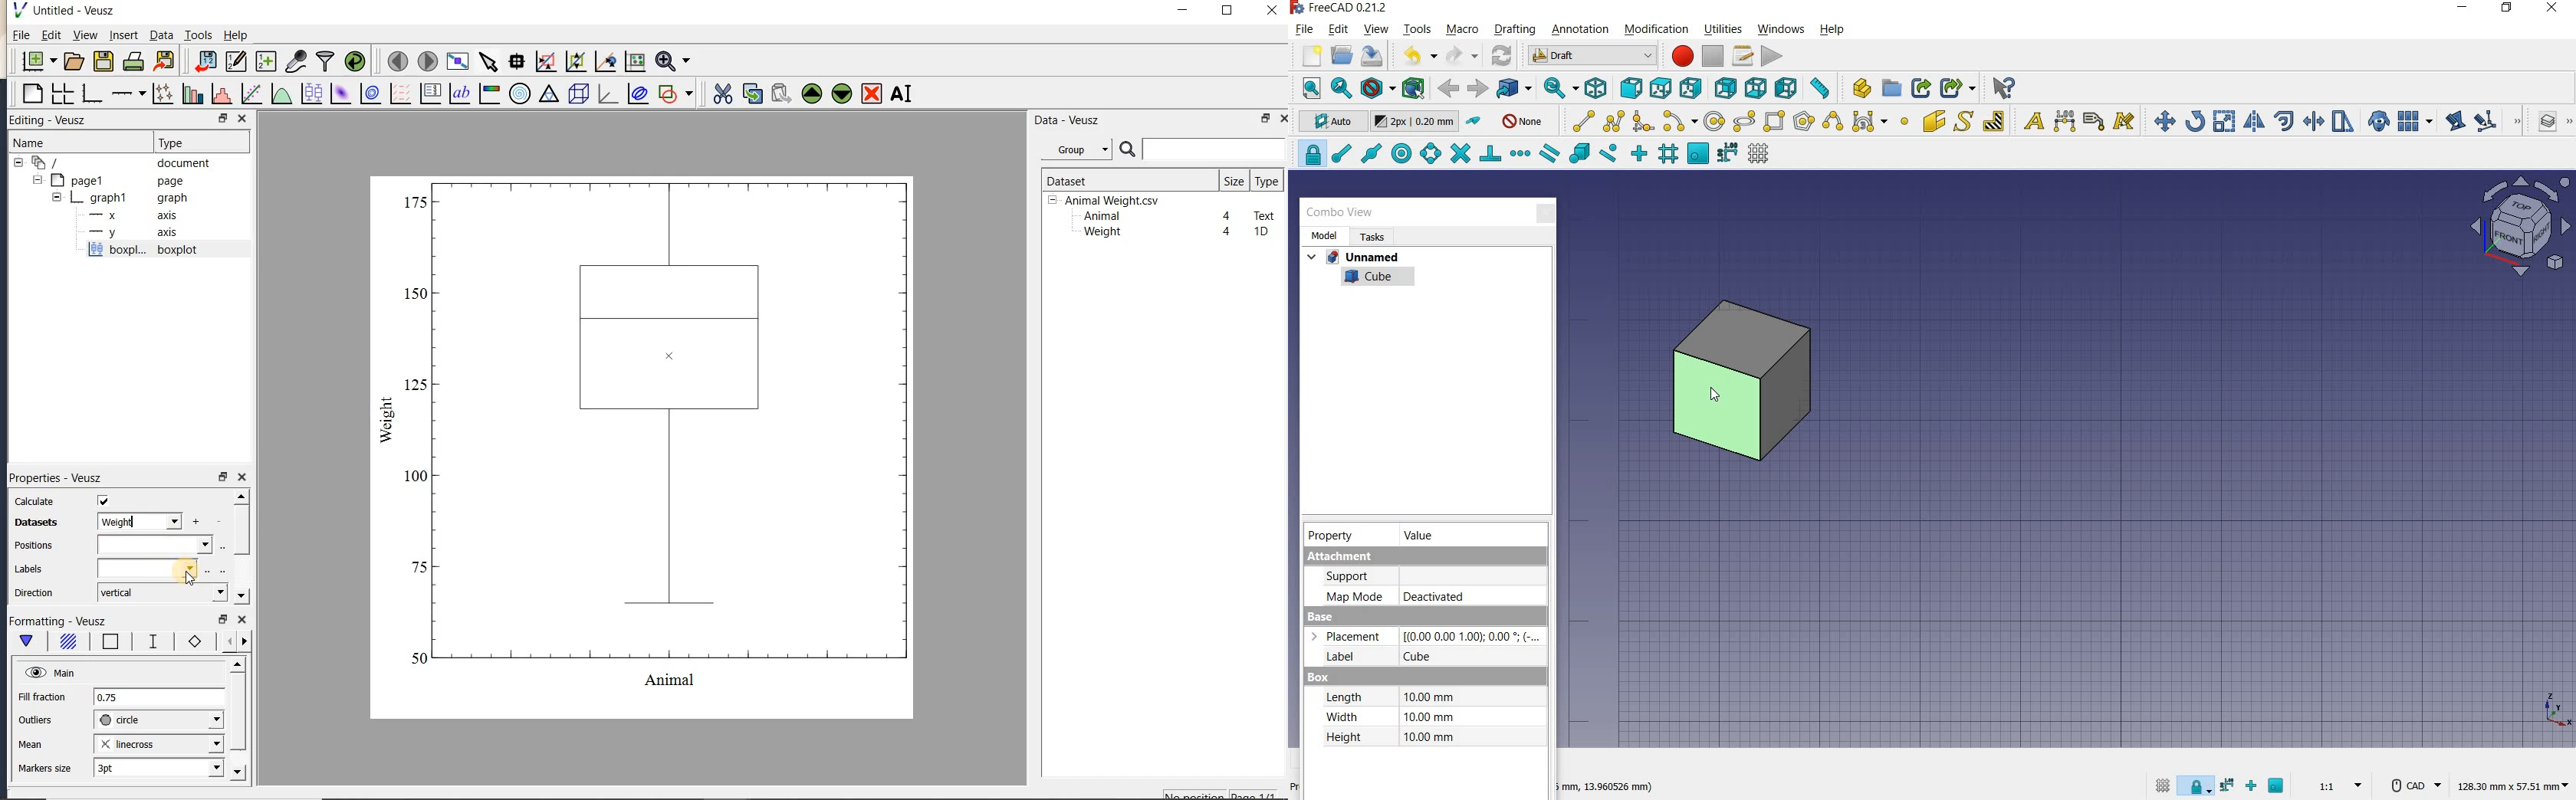 The width and height of the screenshot is (2576, 812). Describe the element at coordinates (1605, 787) in the screenshot. I see `dimension` at that location.